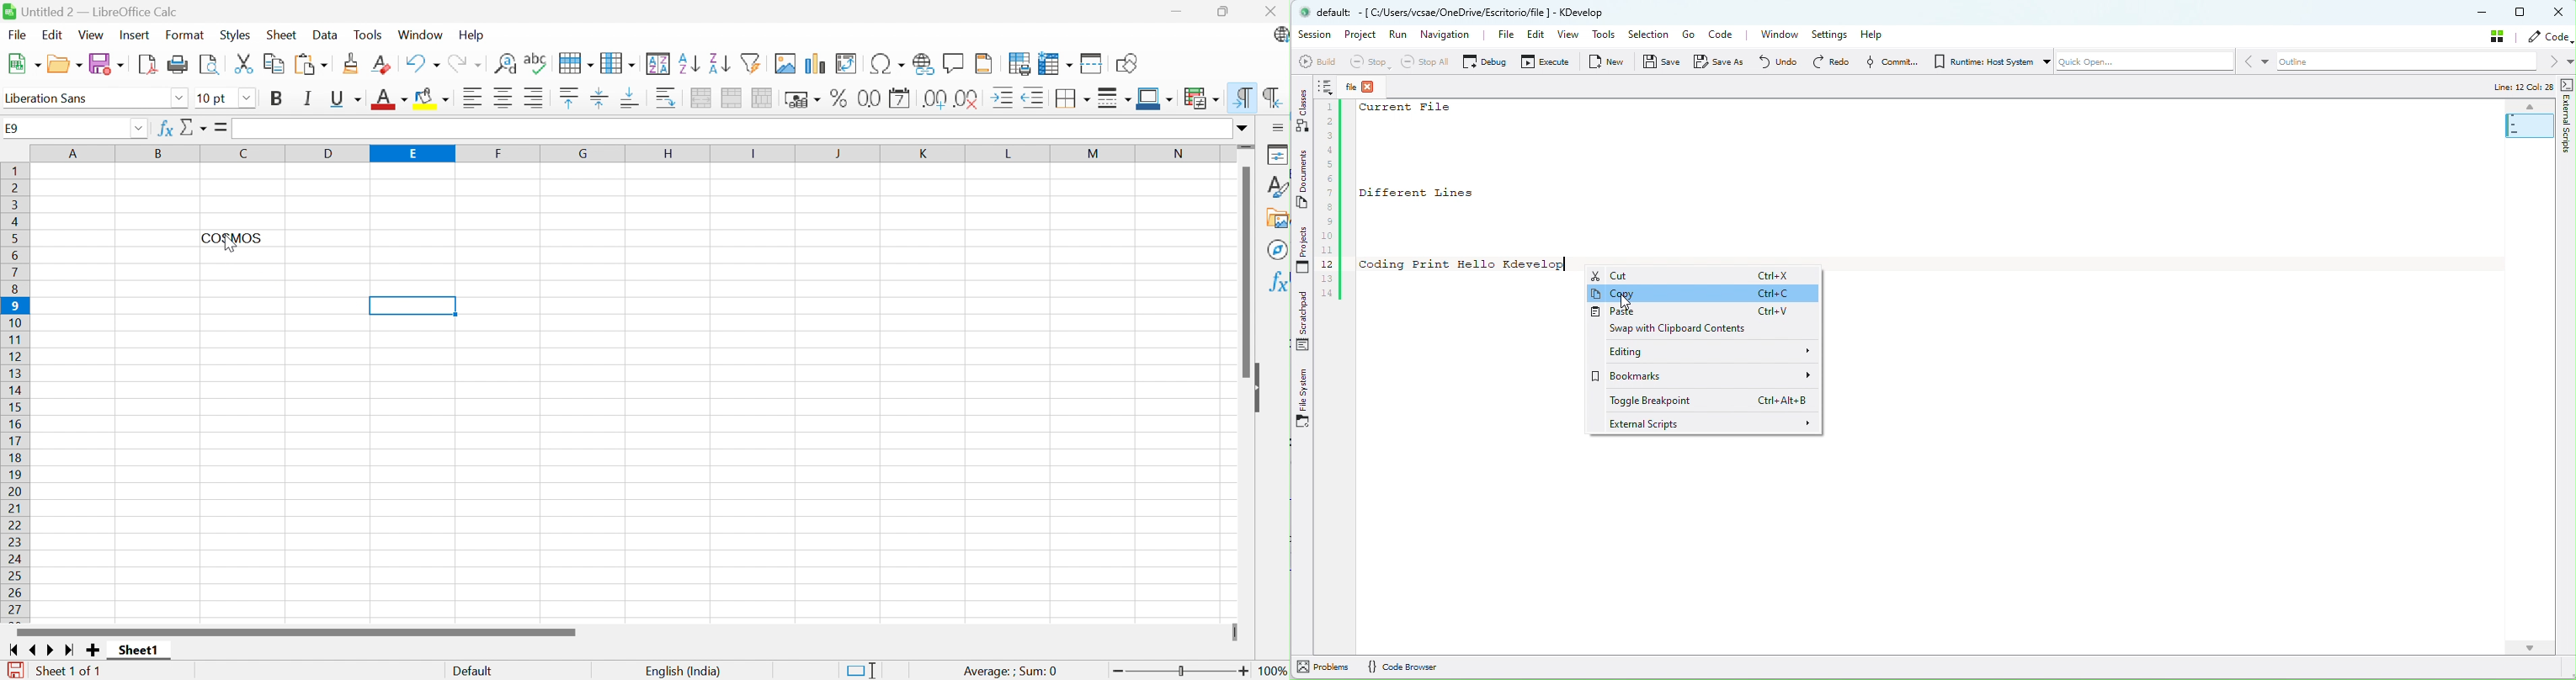  Describe the element at coordinates (533, 96) in the screenshot. I see `Align right` at that location.